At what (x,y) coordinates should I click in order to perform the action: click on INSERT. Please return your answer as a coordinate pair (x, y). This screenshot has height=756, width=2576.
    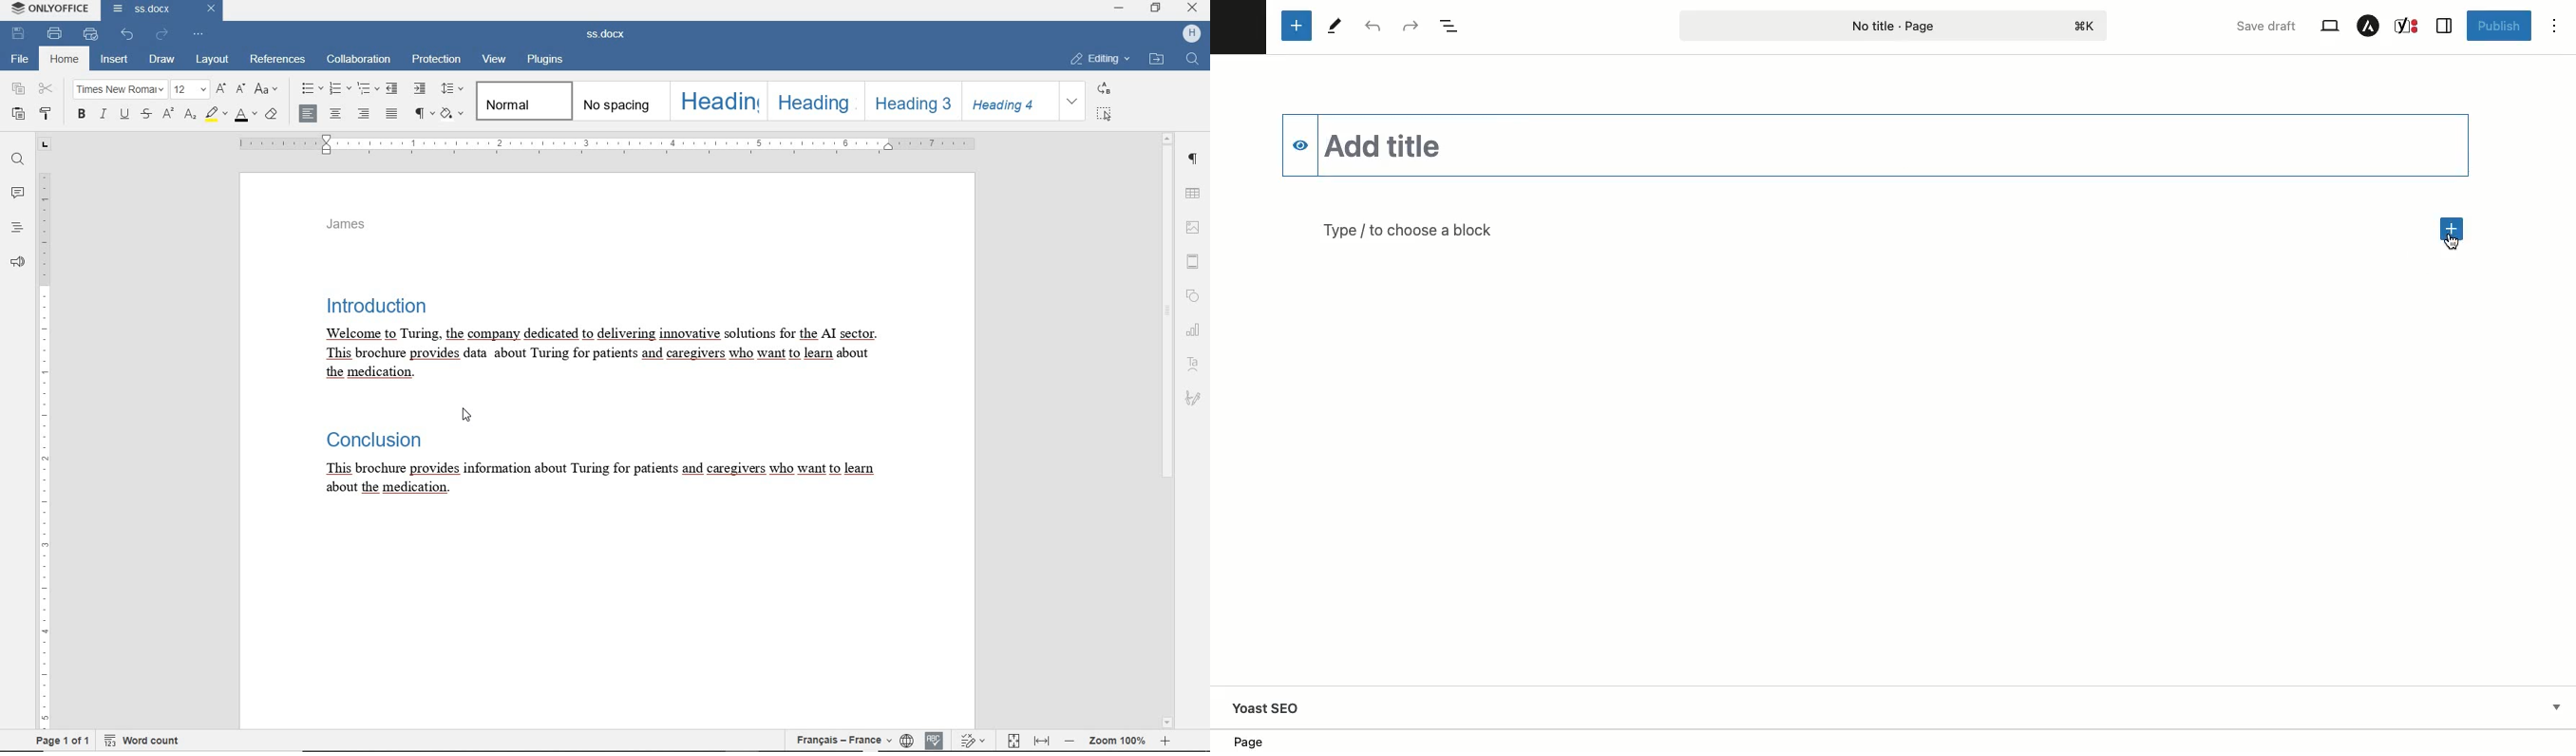
    Looking at the image, I should click on (114, 61).